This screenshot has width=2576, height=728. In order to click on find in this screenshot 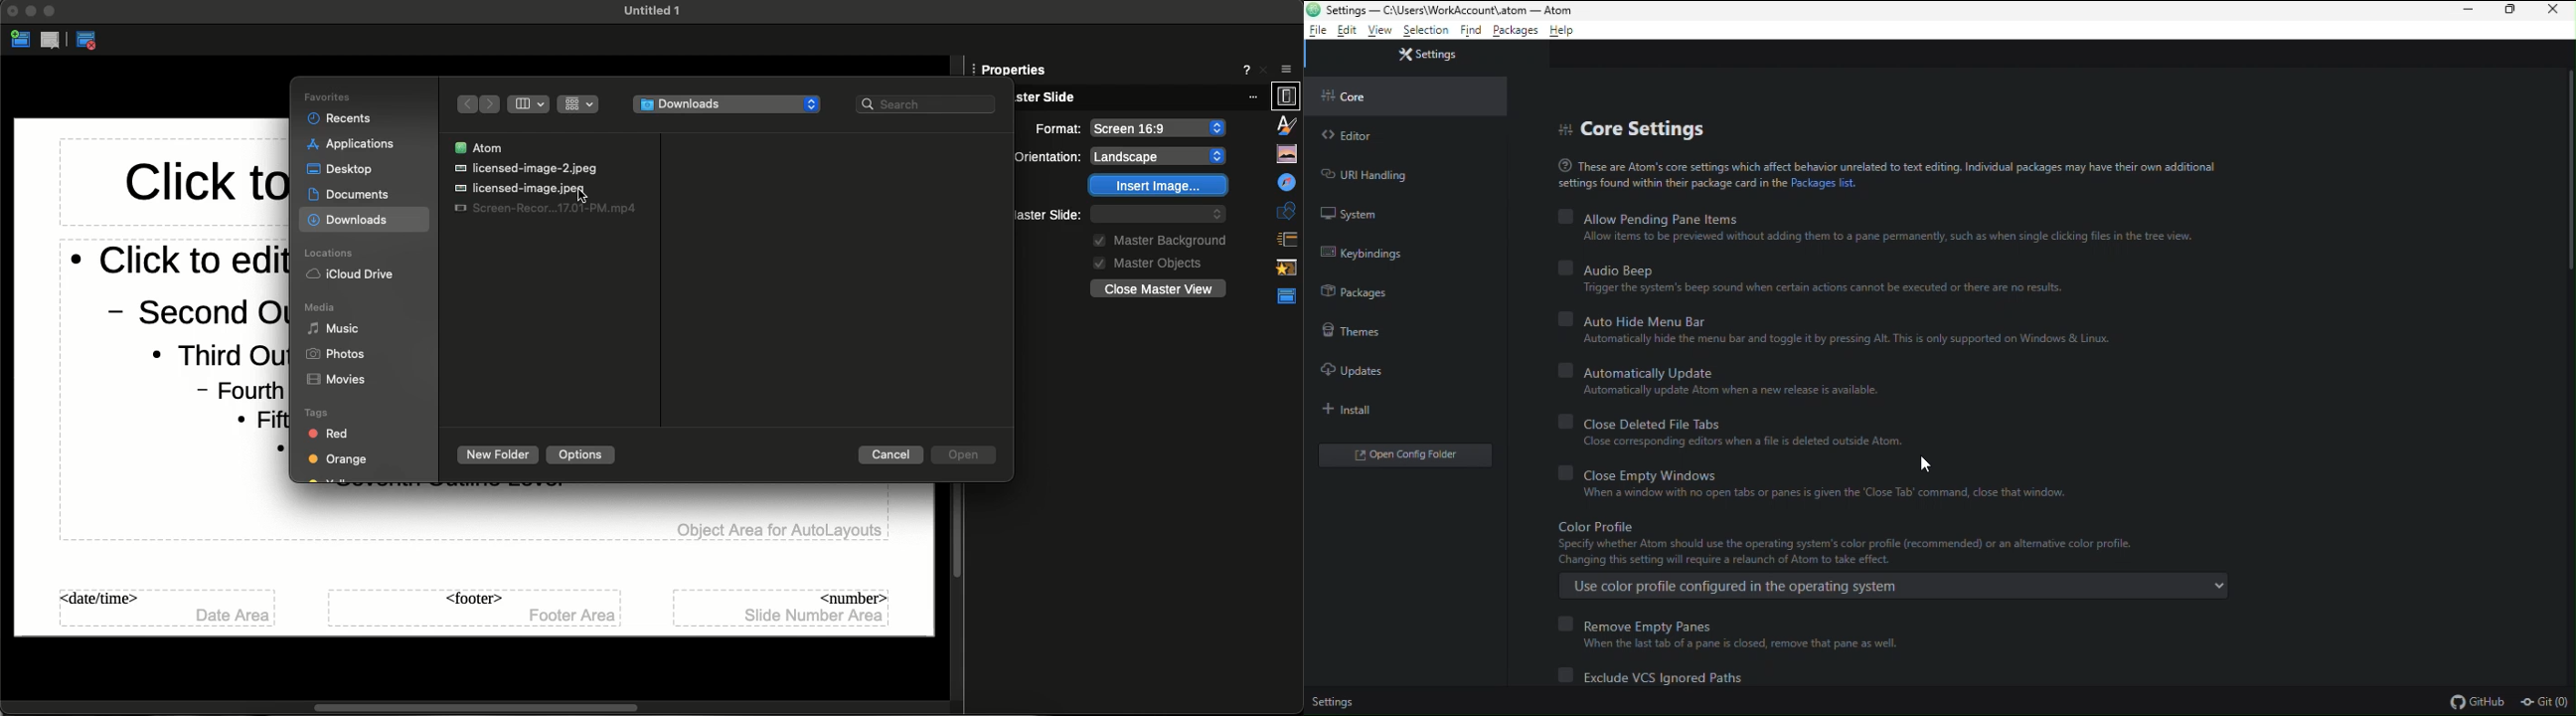, I will do `click(1470, 32)`.